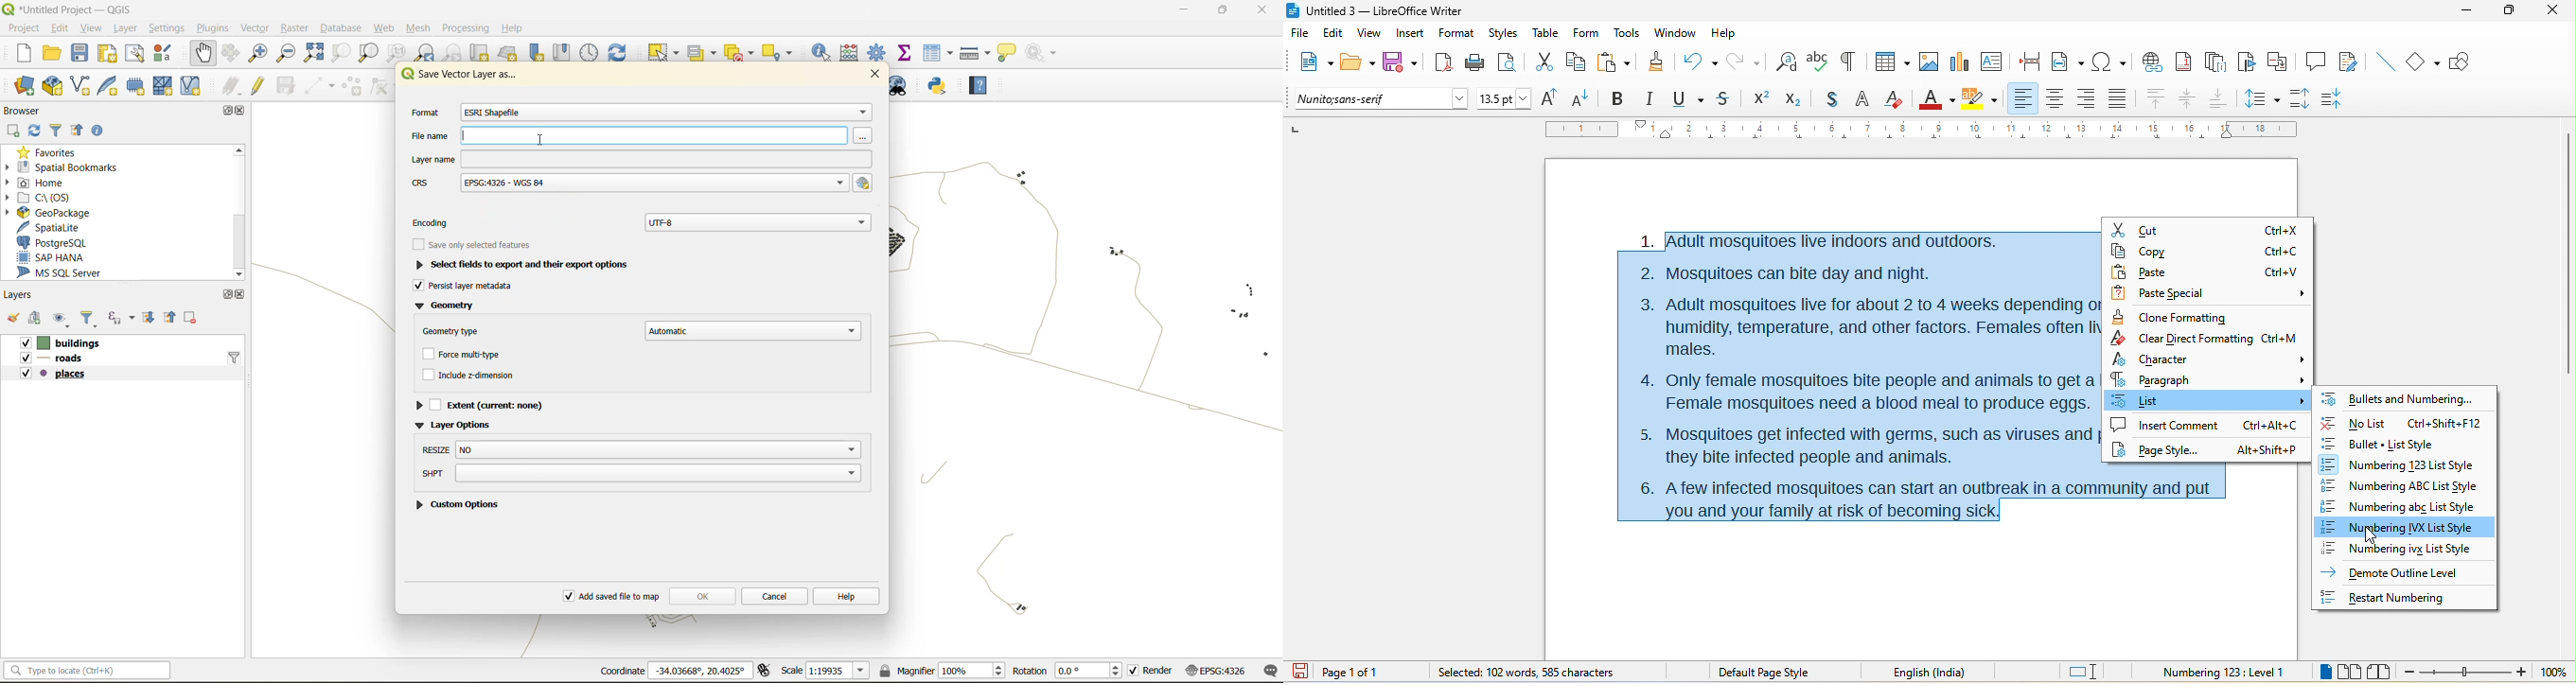 The width and height of the screenshot is (2576, 700). What do you see at coordinates (2201, 338) in the screenshot?
I see `clear Direct rormatuing Ltri=M` at bounding box center [2201, 338].